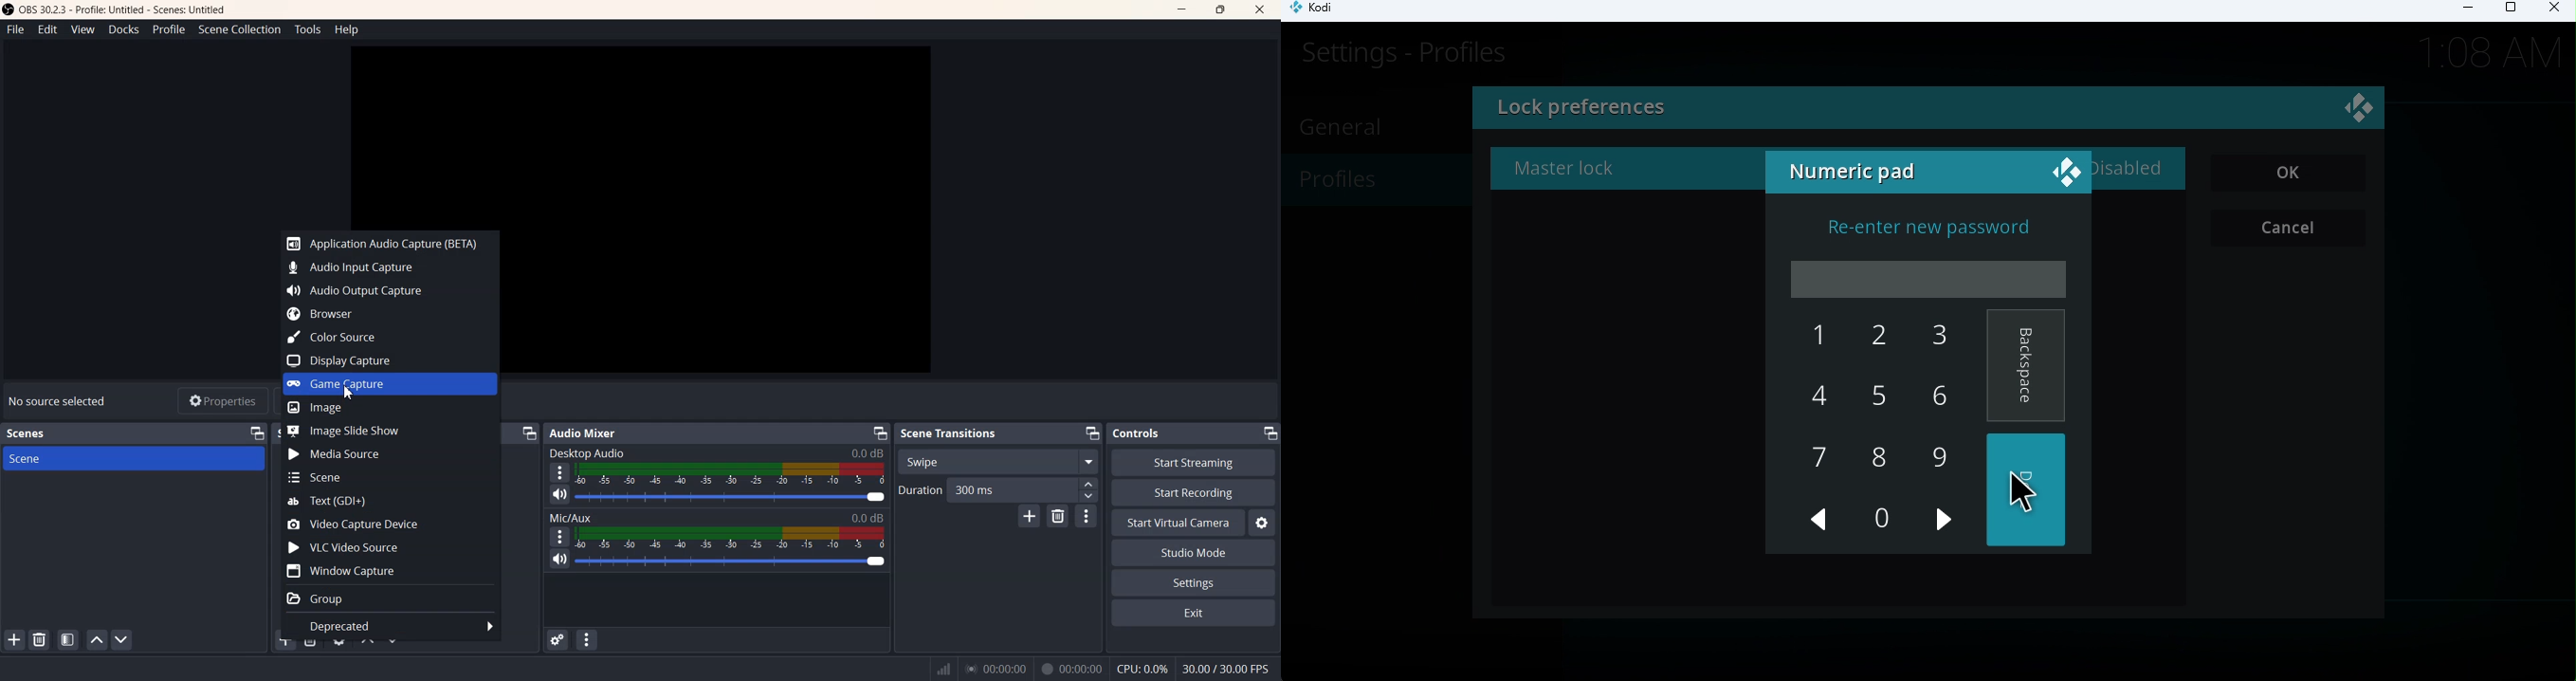 The image size is (2576, 700). I want to click on Application Audio Capture, so click(386, 242).